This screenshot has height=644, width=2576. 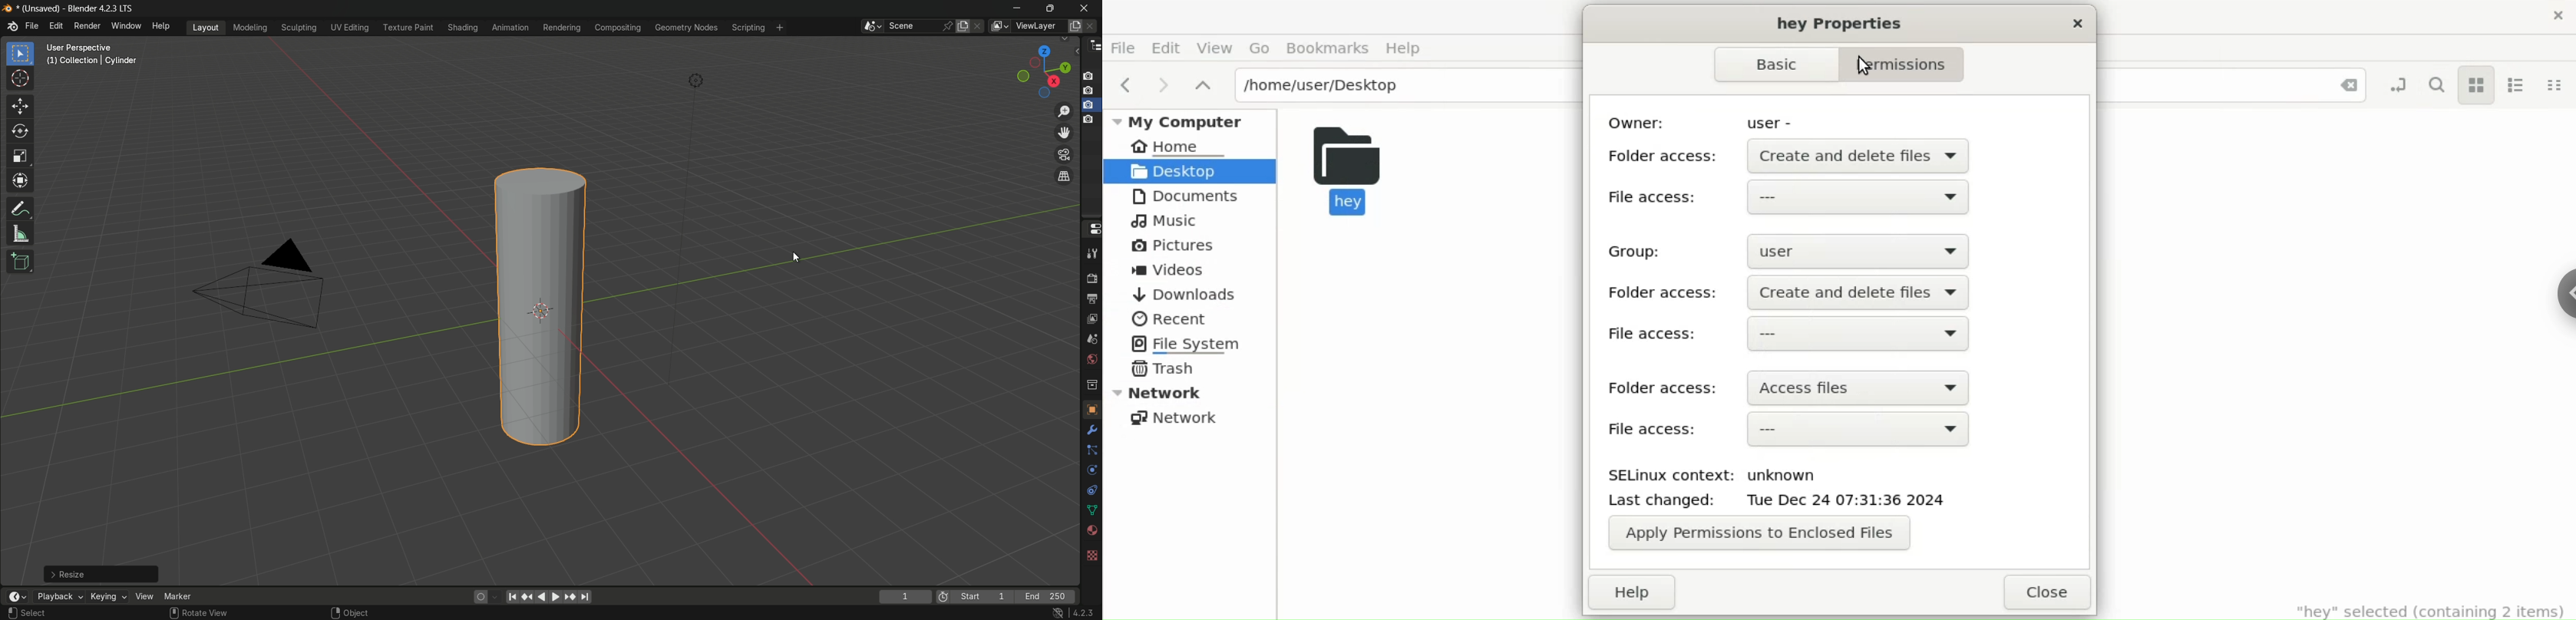 I want to click on shading, so click(x=461, y=28).